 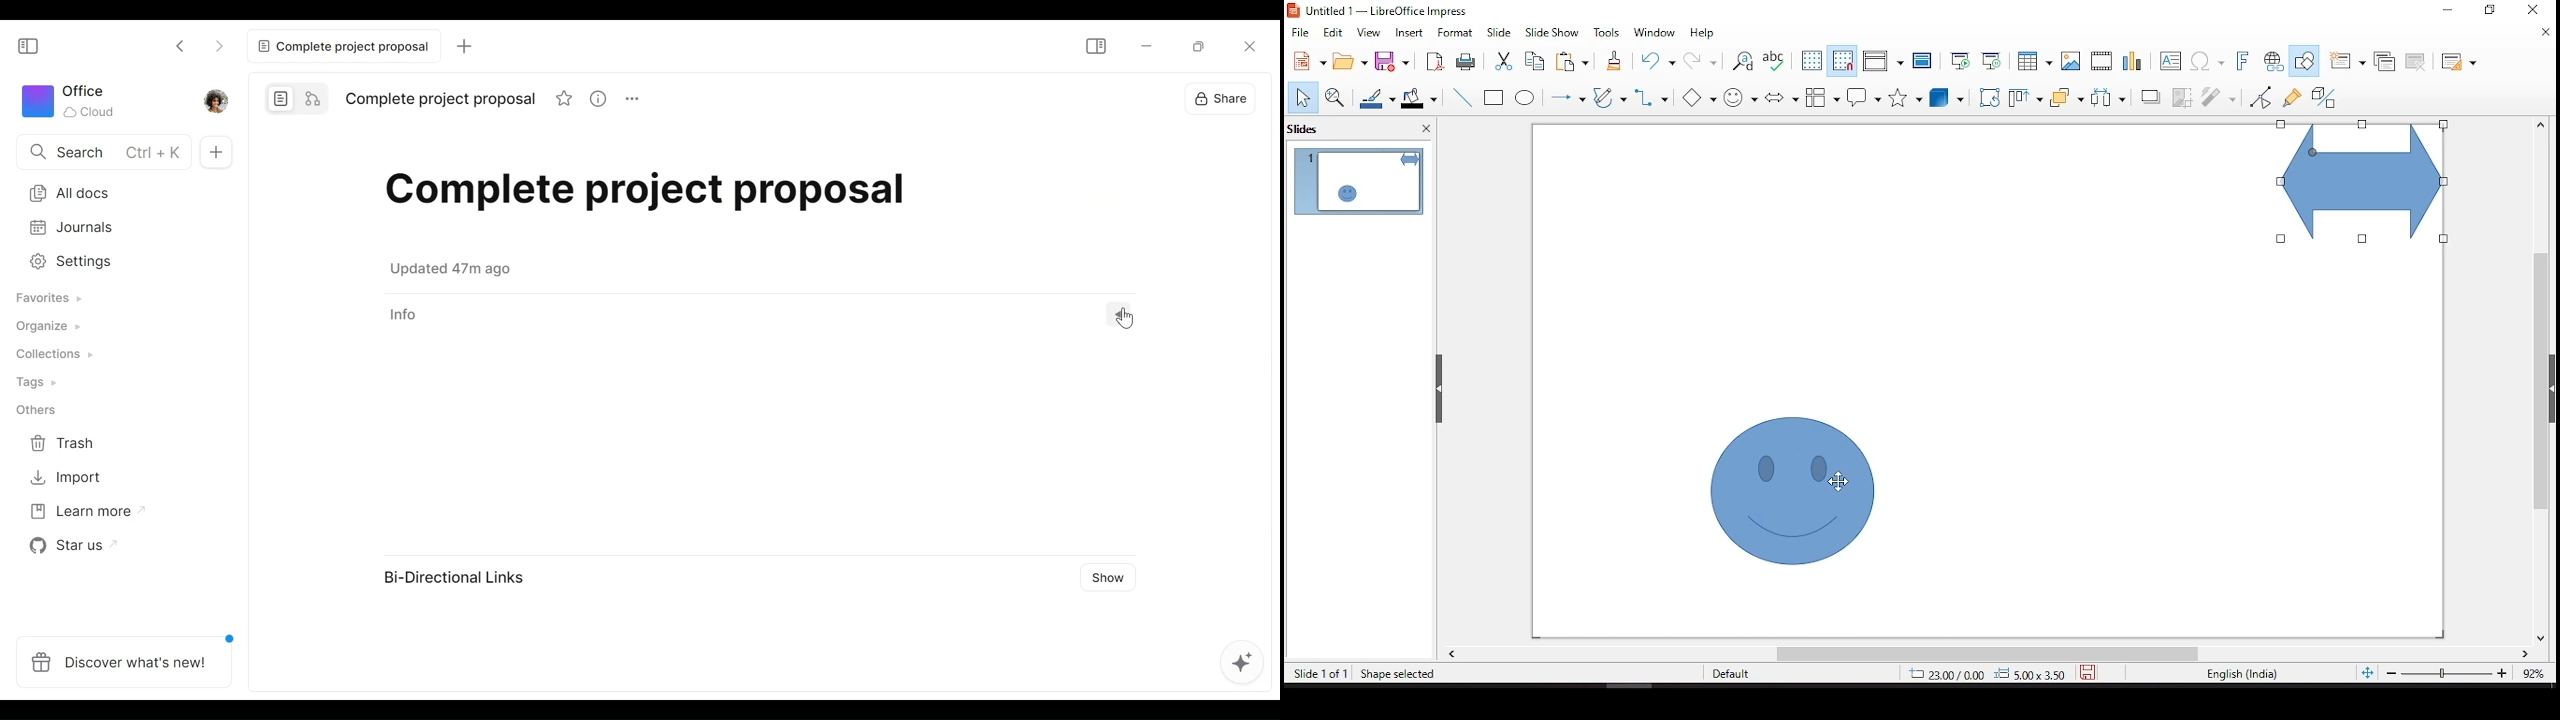 What do you see at coordinates (1576, 61) in the screenshot?
I see `paste` at bounding box center [1576, 61].